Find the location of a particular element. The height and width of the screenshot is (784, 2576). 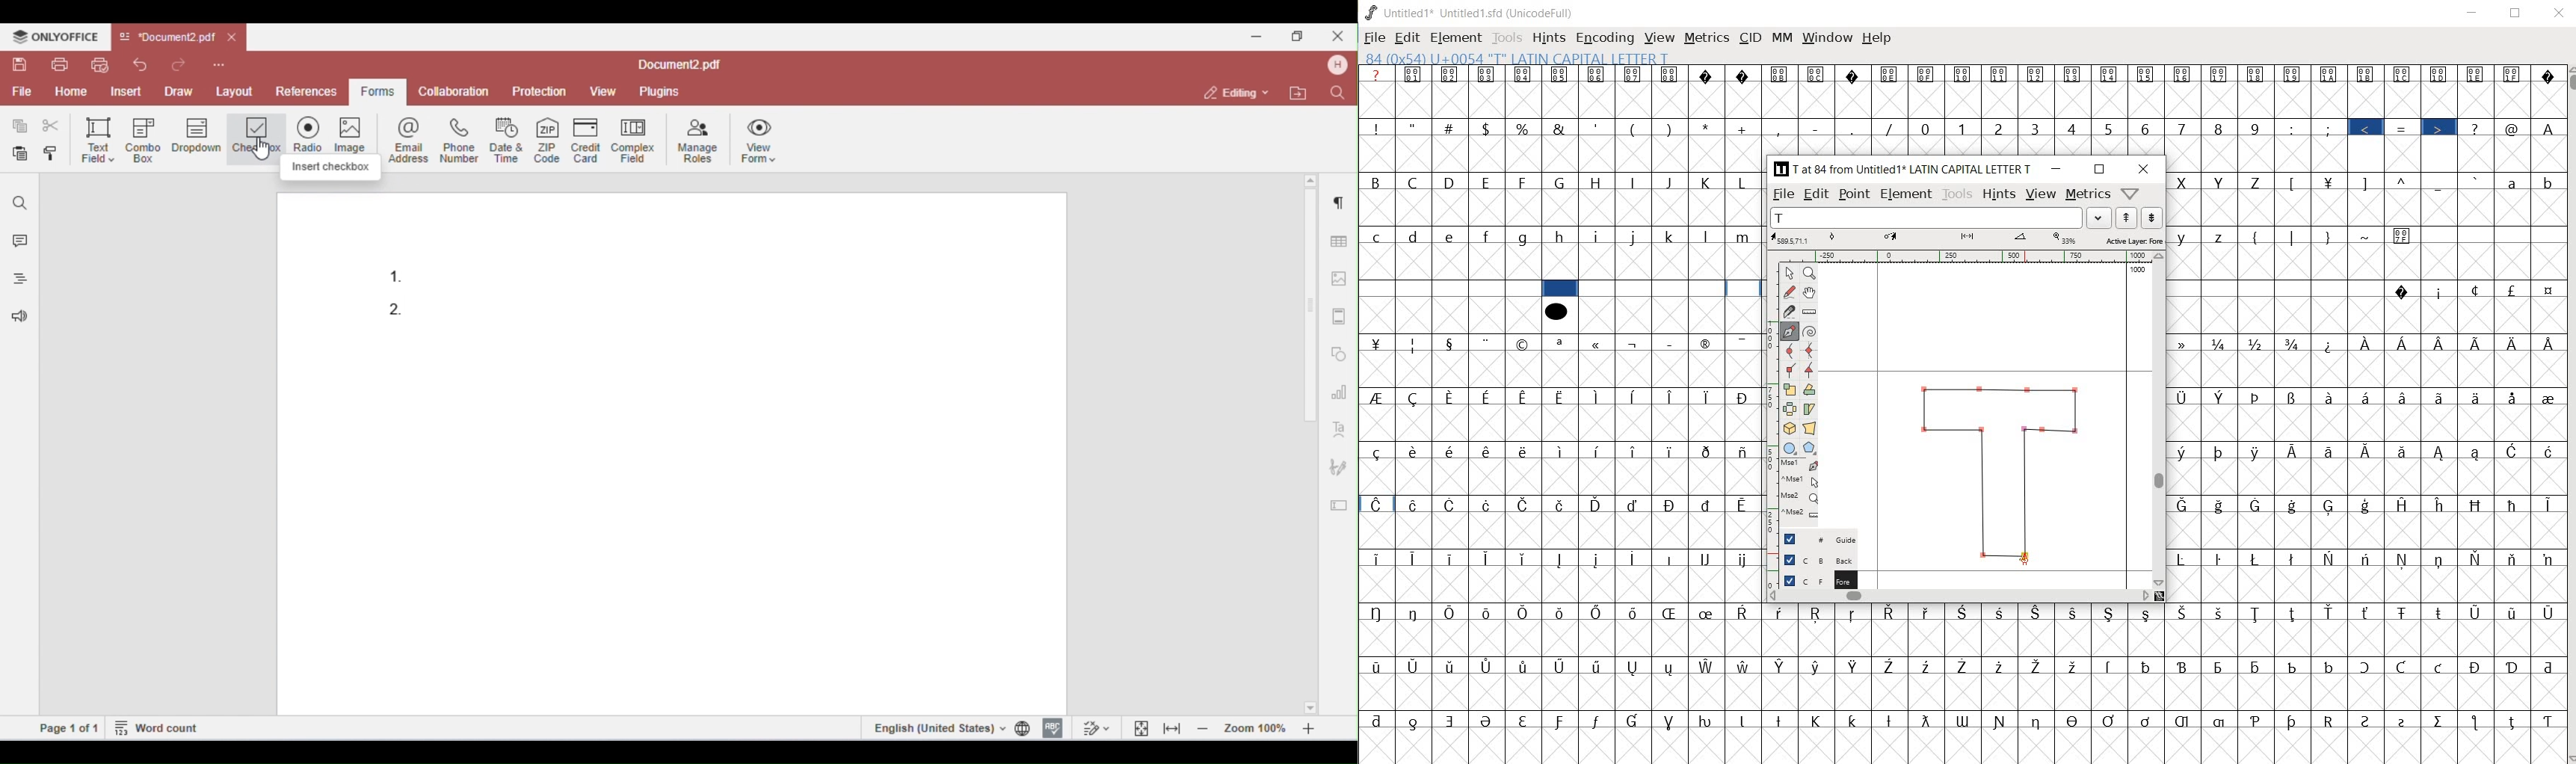

Symbol is located at coordinates (2071, 611).